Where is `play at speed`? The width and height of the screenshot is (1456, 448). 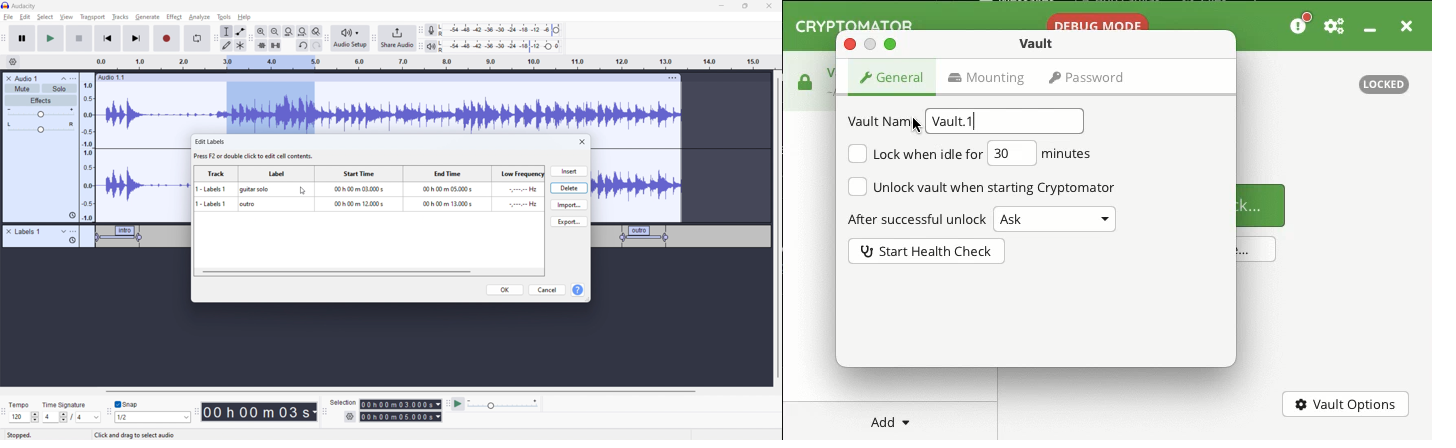 play at speed is located at coordinates (458, 403).